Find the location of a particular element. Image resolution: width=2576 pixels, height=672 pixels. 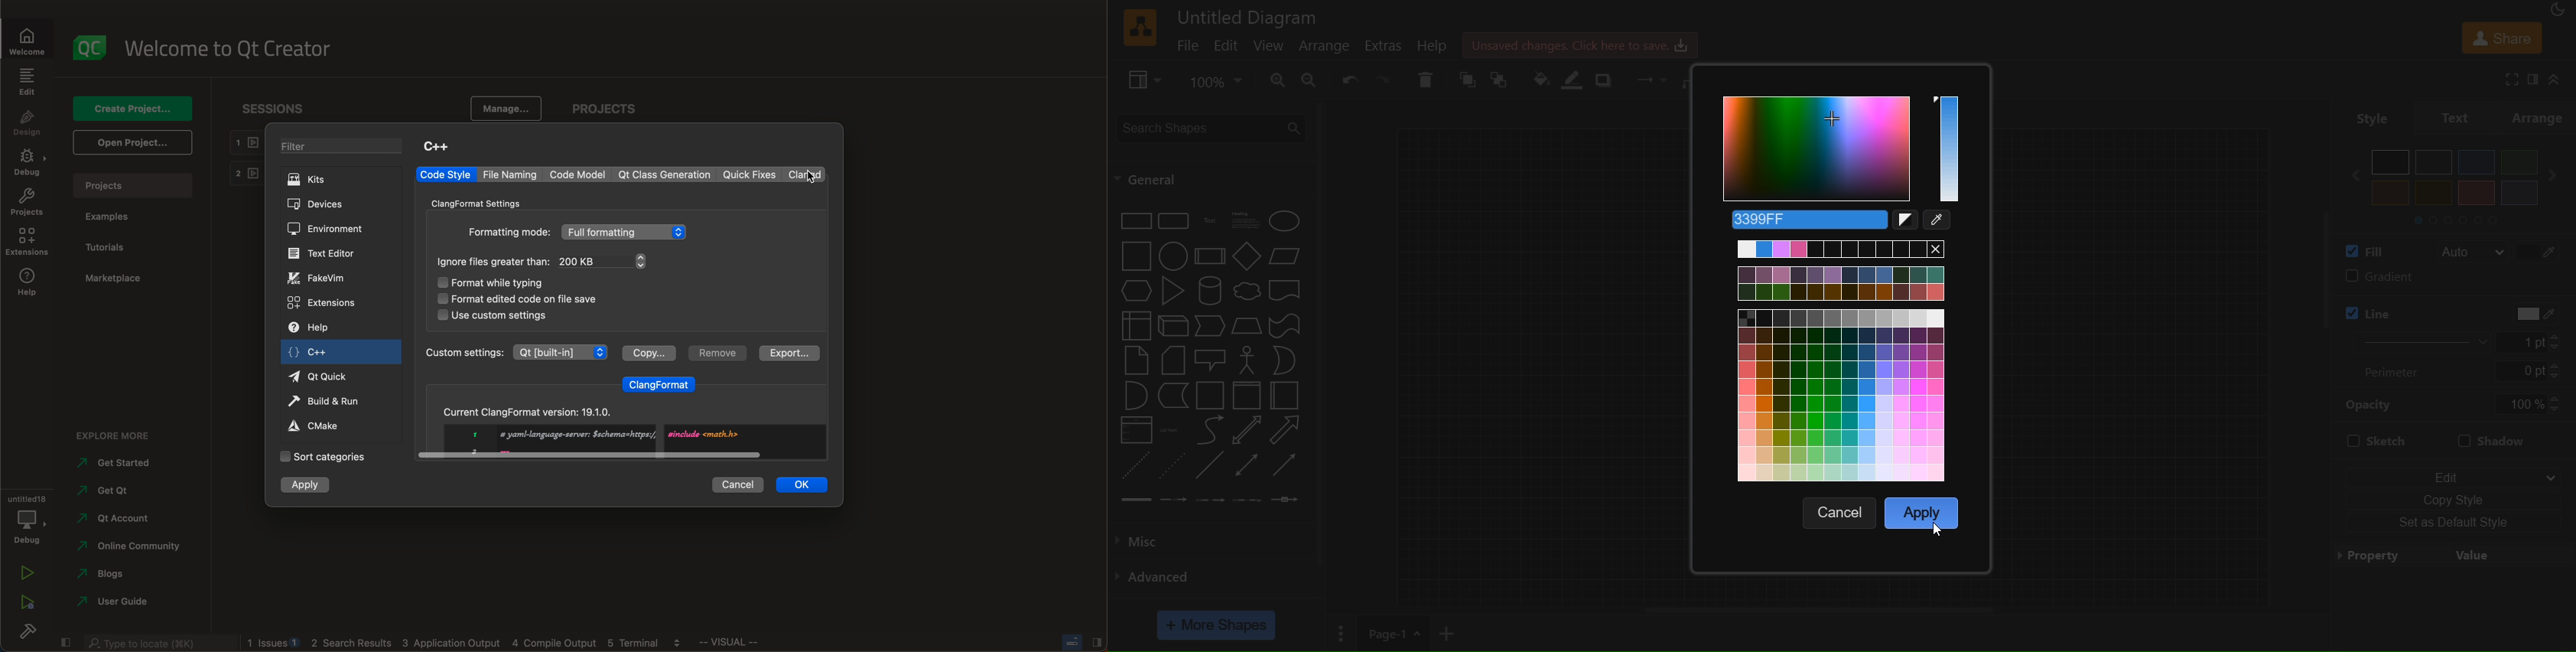

to front  is located at coordinates (1498, 79).